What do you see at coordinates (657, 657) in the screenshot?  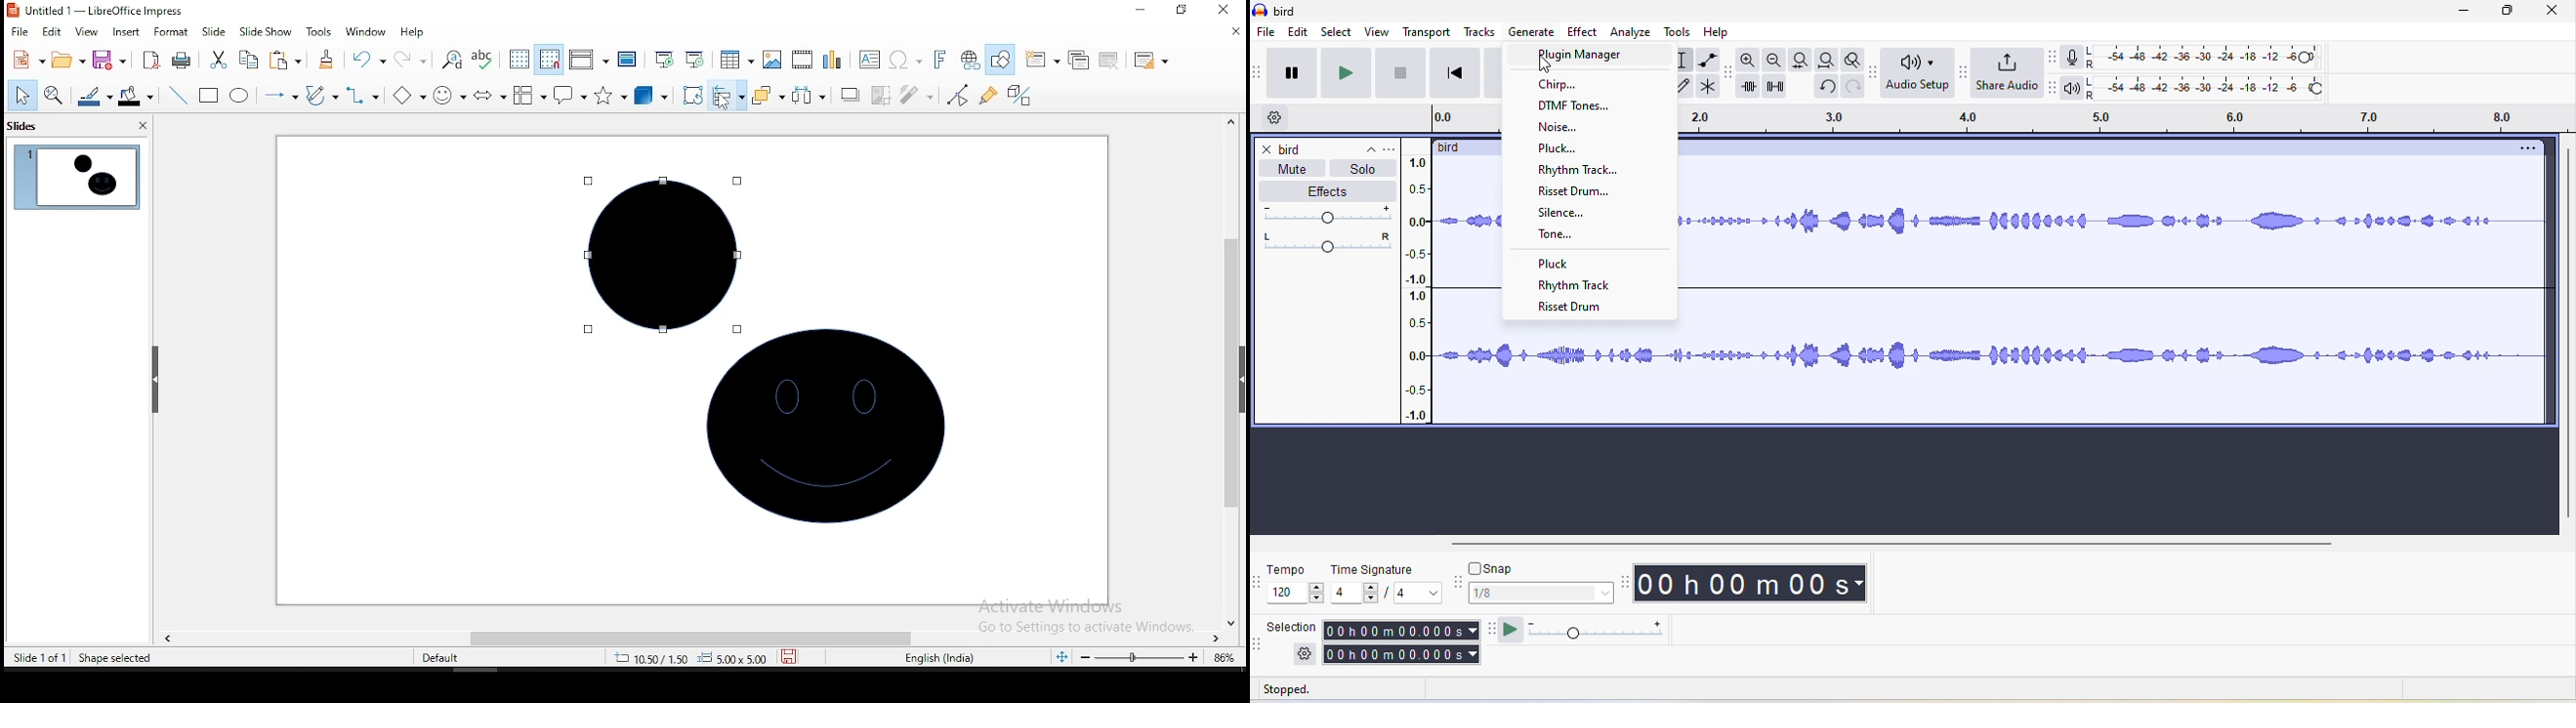 I see `12.58/3.97` at bounding box center [657, 657].